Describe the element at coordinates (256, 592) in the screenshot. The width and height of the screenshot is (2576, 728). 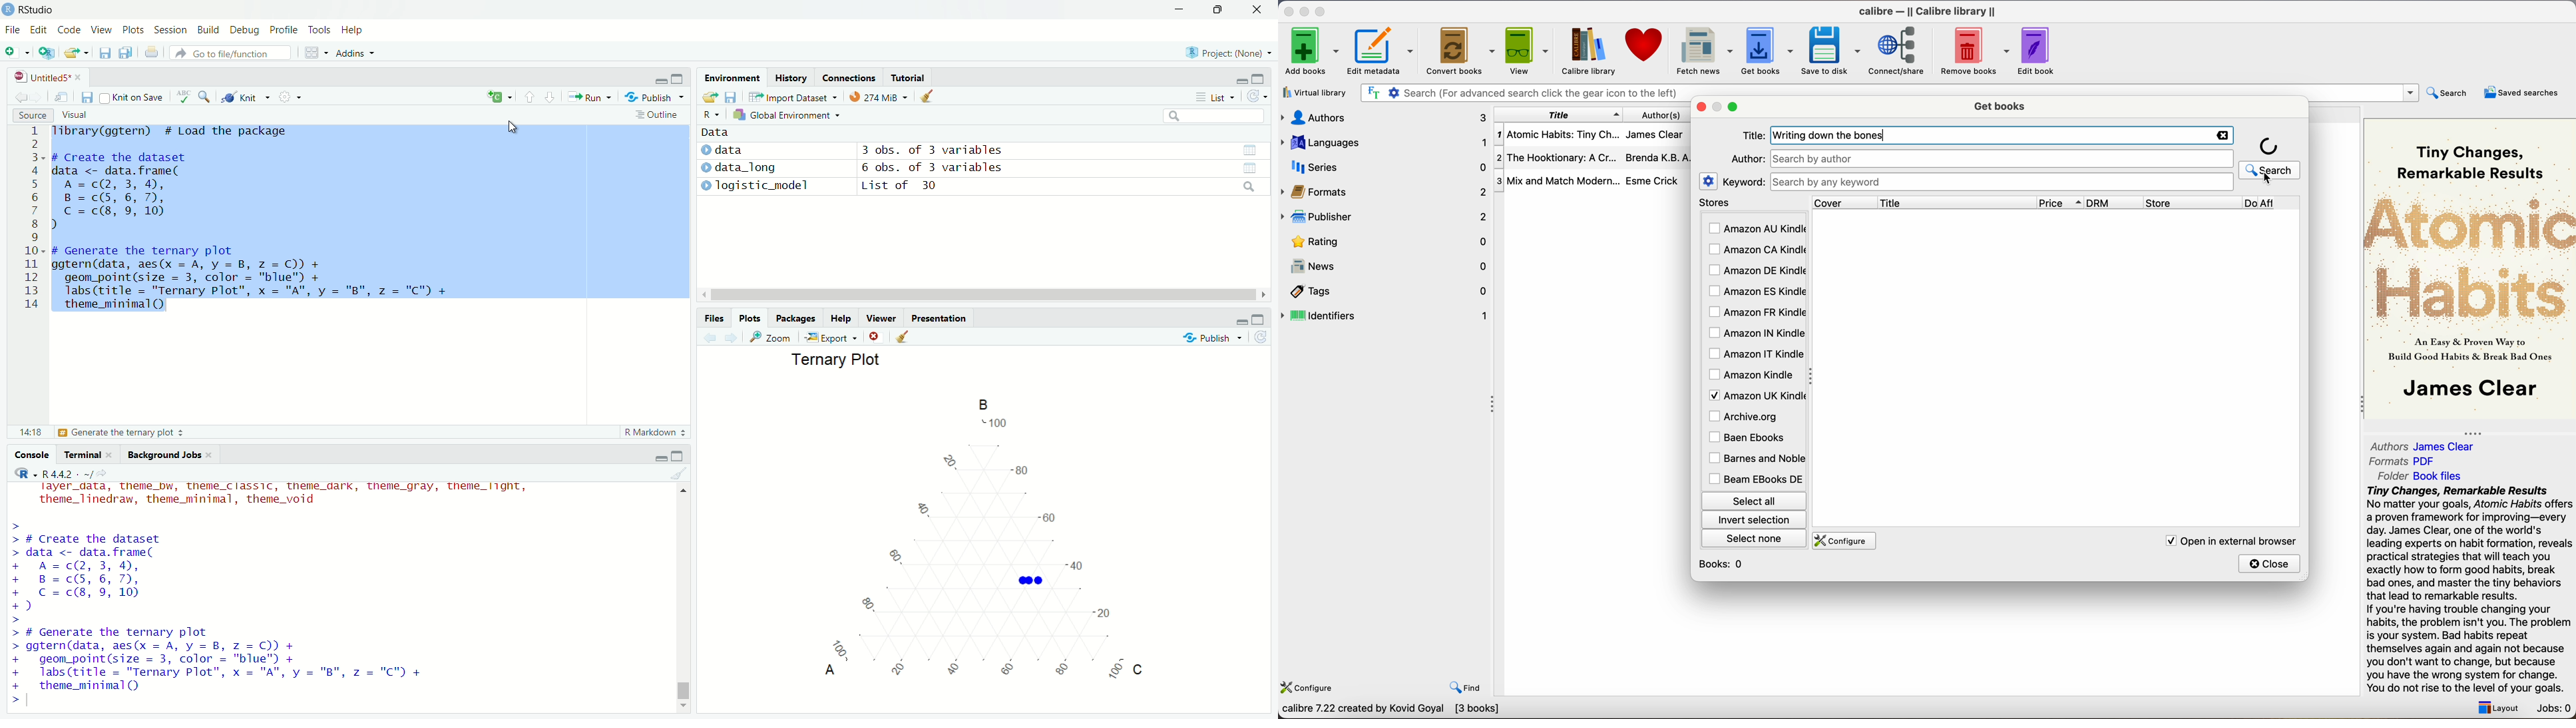
I see `Content type "application/zip’ length 1166368 bytes (1.1 MB)
downloaded 1.1 MB
package ‘DEoptimR’ successfully unpacked and MDS sums checked
package ‘RcppArmadillo’ successfully unpacked and MDS sums checked
package ‘tensorA’ successfully unpacked and MD5 sums checked
package ‘robustbase’ successfully unpacked and MDS sums checked
package ‘bayesm’ successfully unpacked and MD5 sums checked
package ‘compositions’ successfully unpacked and MD5 sums checked
package ‘latex2exp’ successfully unpacked and MDS sums checked
package ‘proto’ successfully unpacked and MDS sums checked
package ‘hexbin’ successfully unpacked and MD5 sums checked
package ‘ggtern’ successfully unpacked and MD5 sums checked
The downloaded binary packages are in
C:\Users\HP\AppData\Local\Temp\Rtmpiw8ms3\downloaded_packages
.` at that location.